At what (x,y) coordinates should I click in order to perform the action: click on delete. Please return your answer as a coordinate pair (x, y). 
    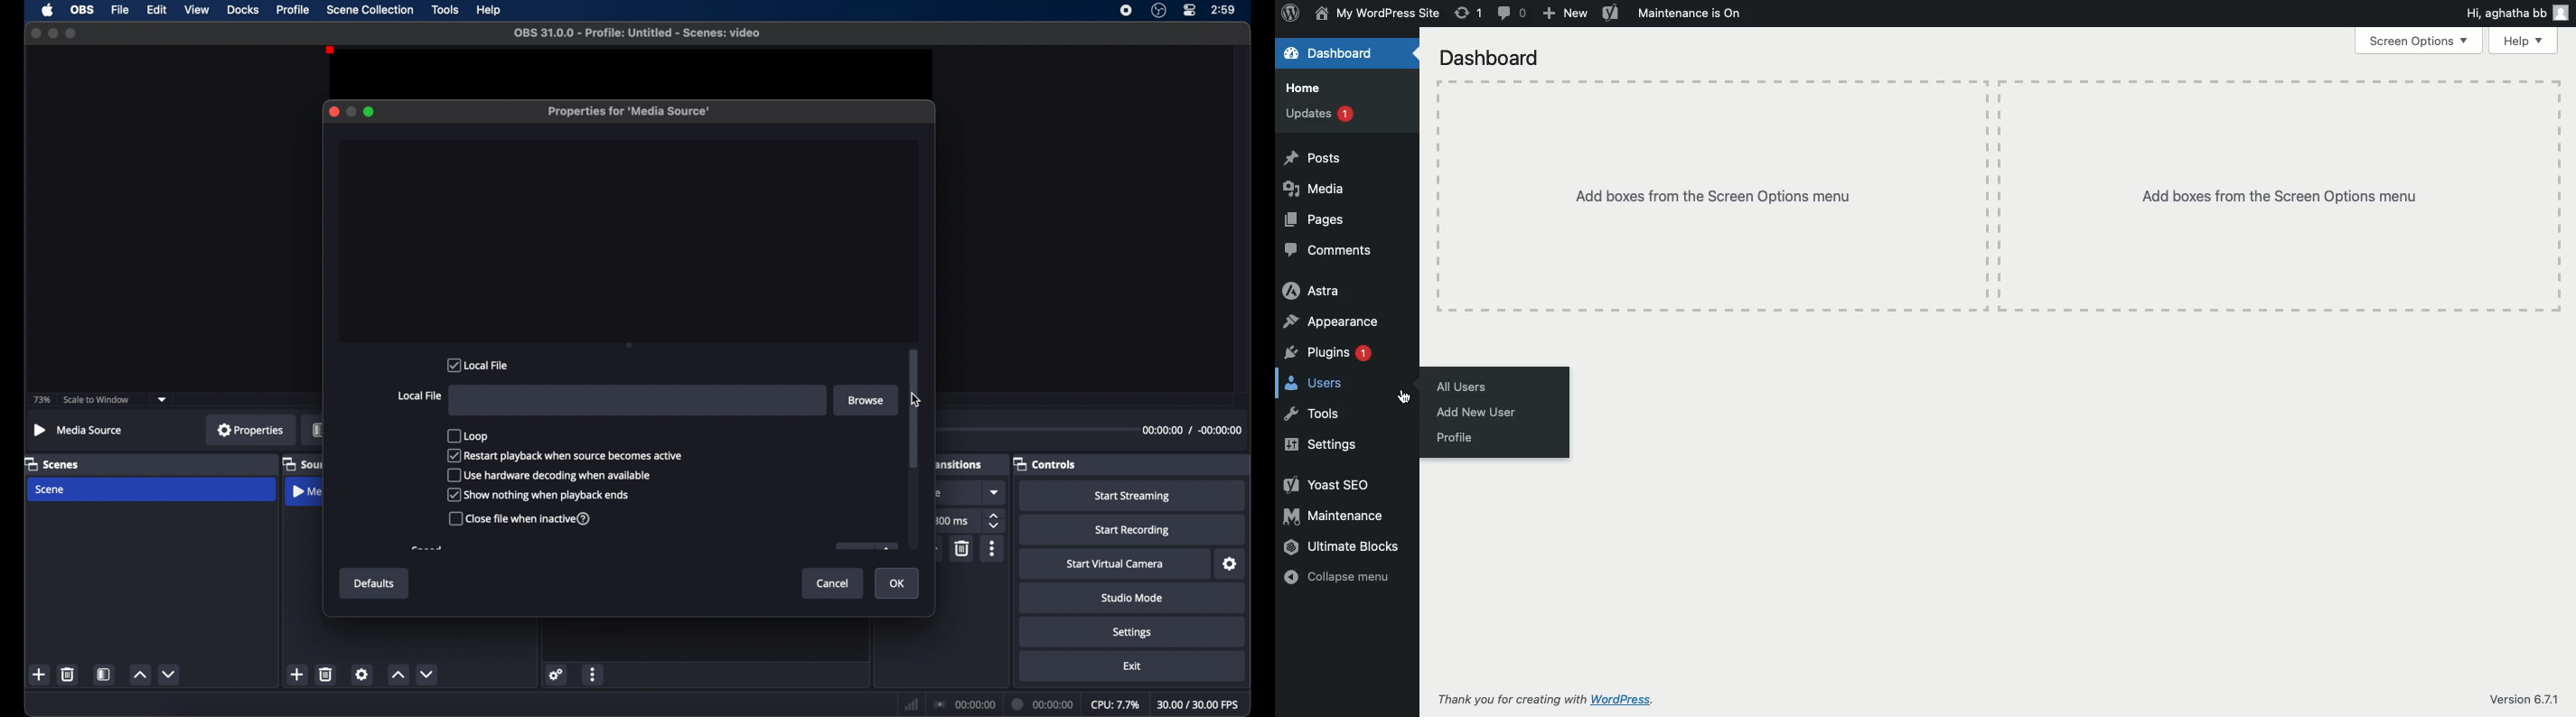
    Looking at the image, I should click on (326, 675).